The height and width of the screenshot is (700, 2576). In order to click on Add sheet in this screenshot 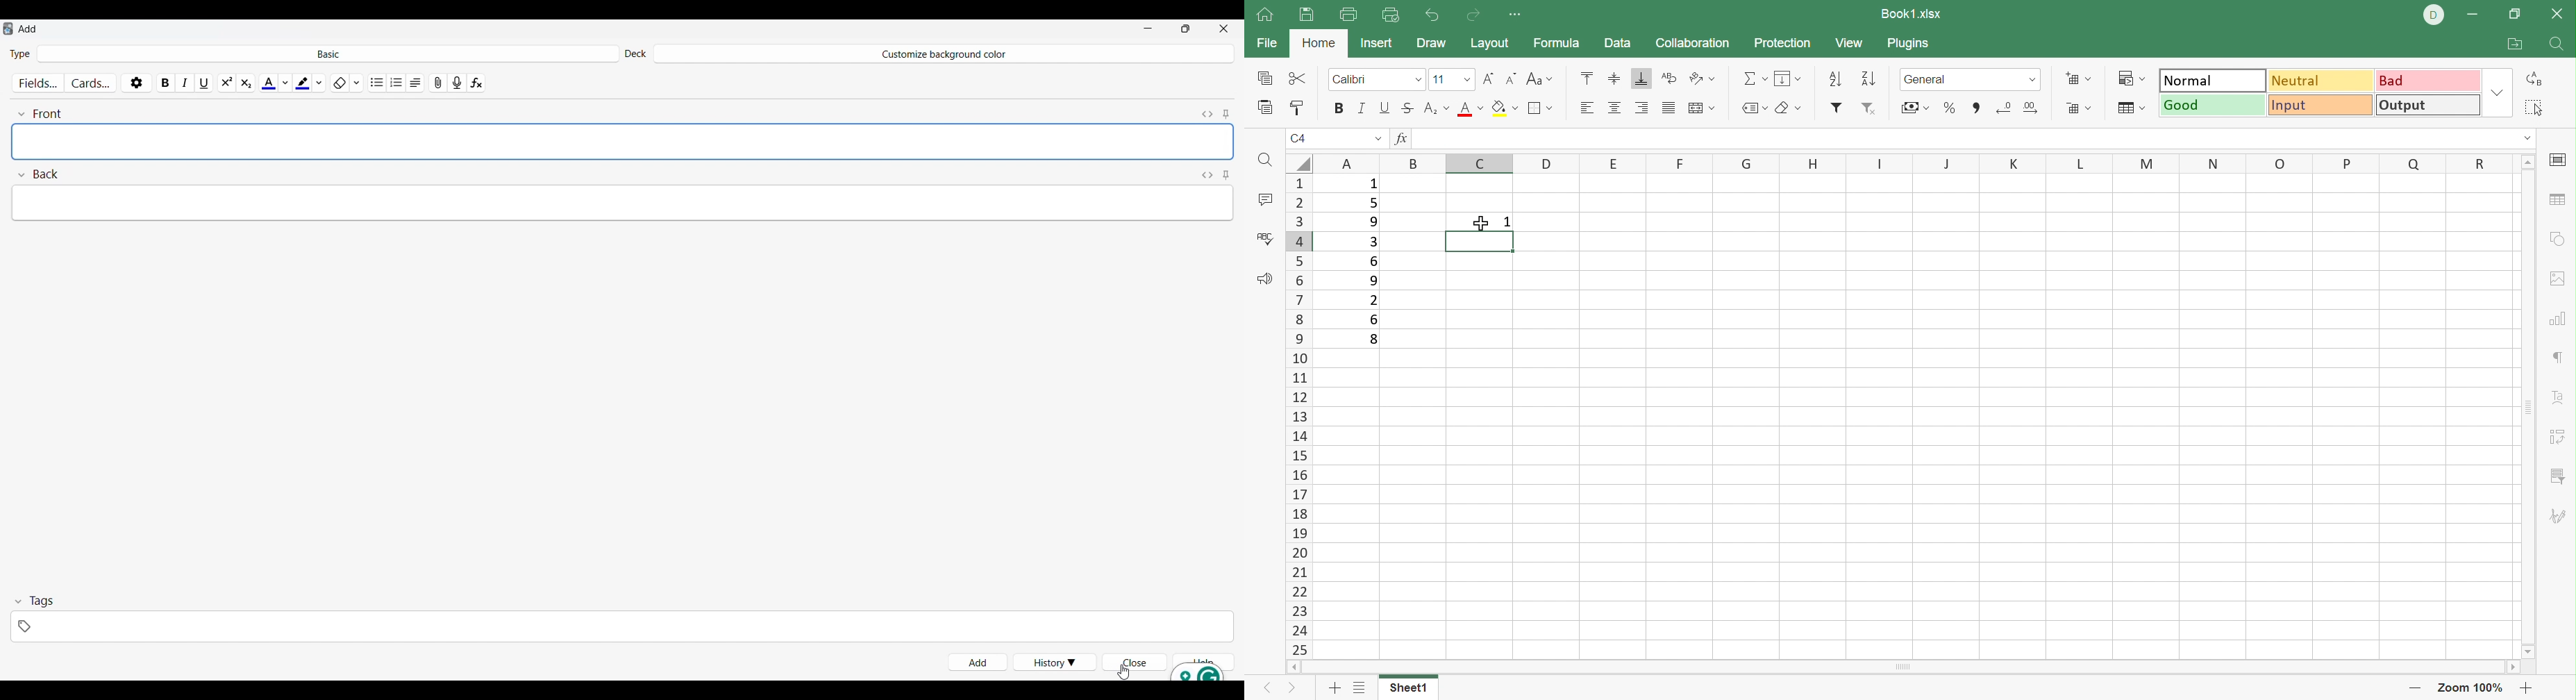, I will do `click(1333, 688)`.